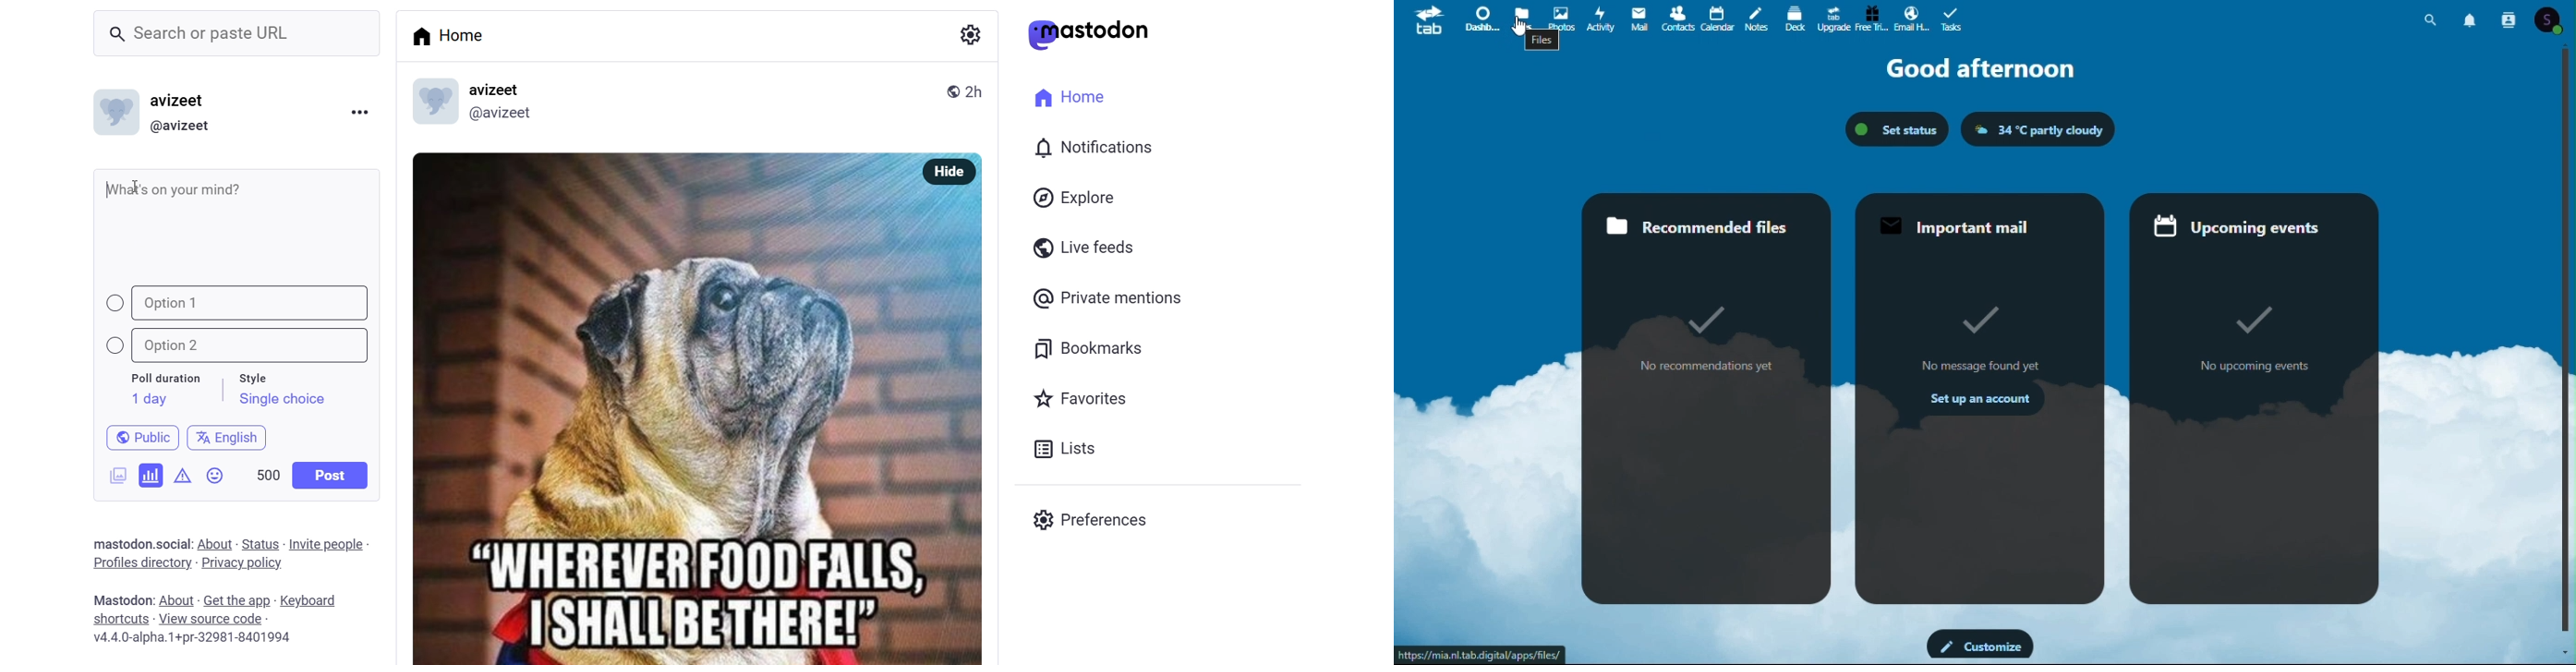 The width and height of the screenshot is (2576, 672). What do you see at coordinates (183, 473) in the screenshot?
I see `content warning` at bounding box center [183, 473].